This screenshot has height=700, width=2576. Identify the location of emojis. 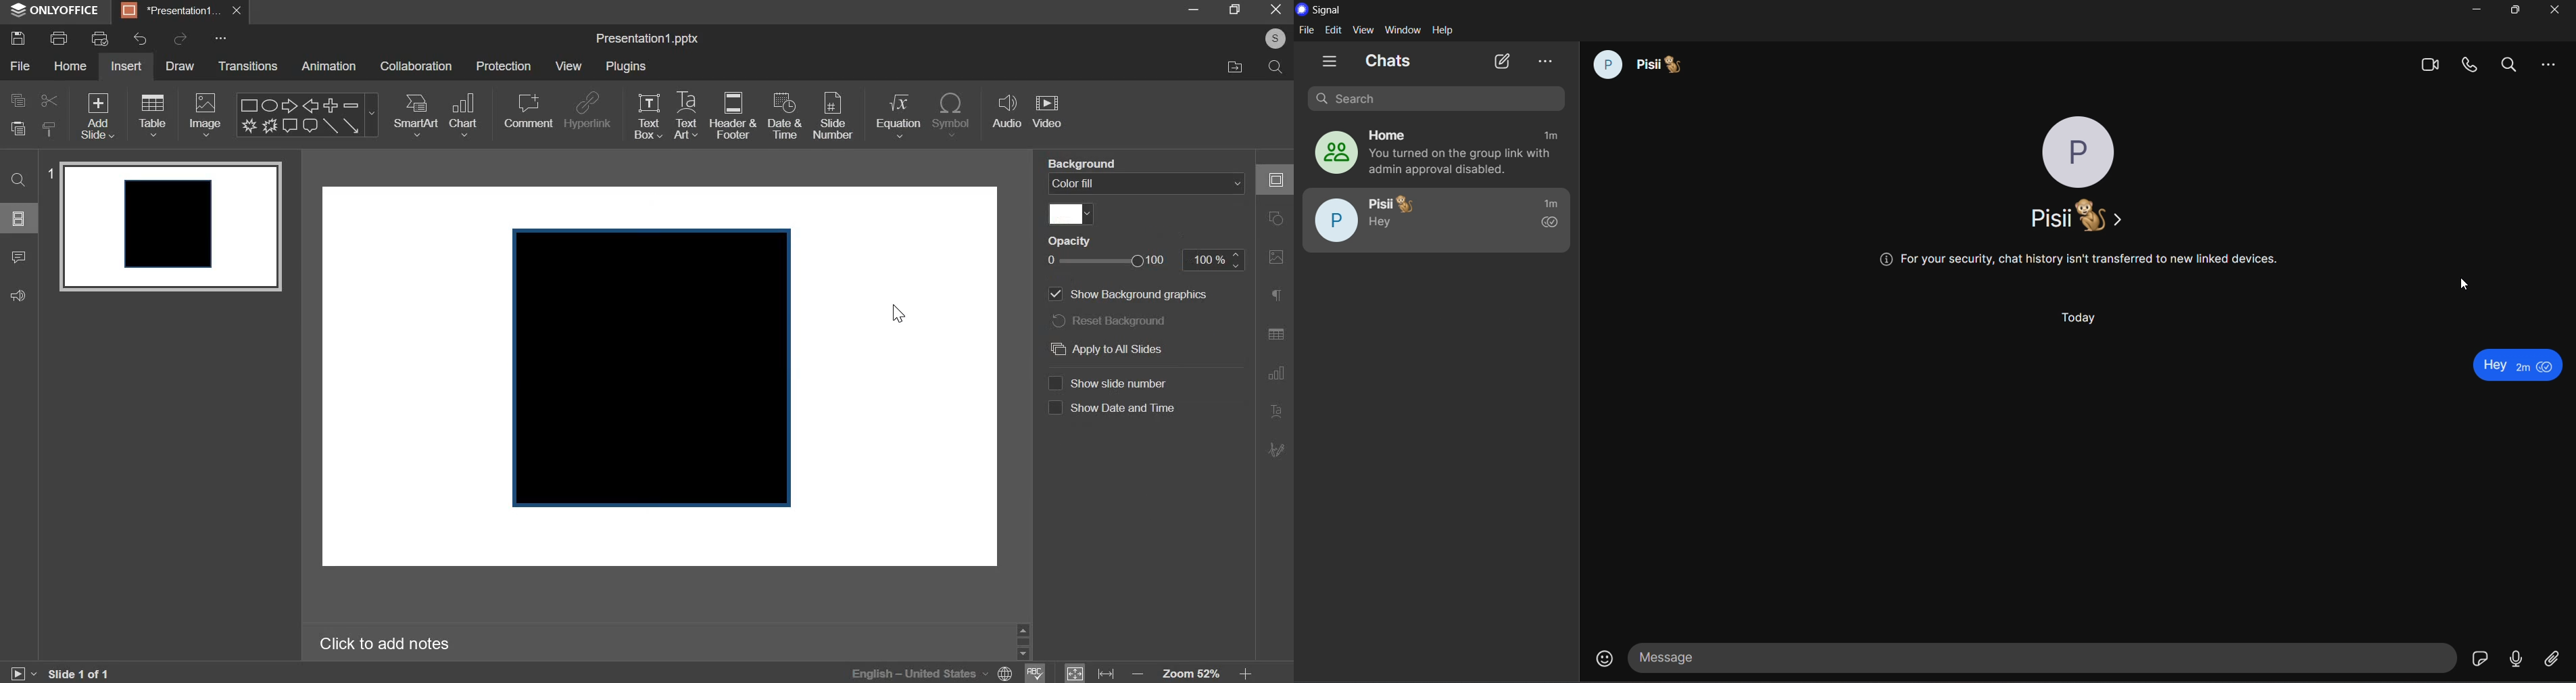
(1596, 656).